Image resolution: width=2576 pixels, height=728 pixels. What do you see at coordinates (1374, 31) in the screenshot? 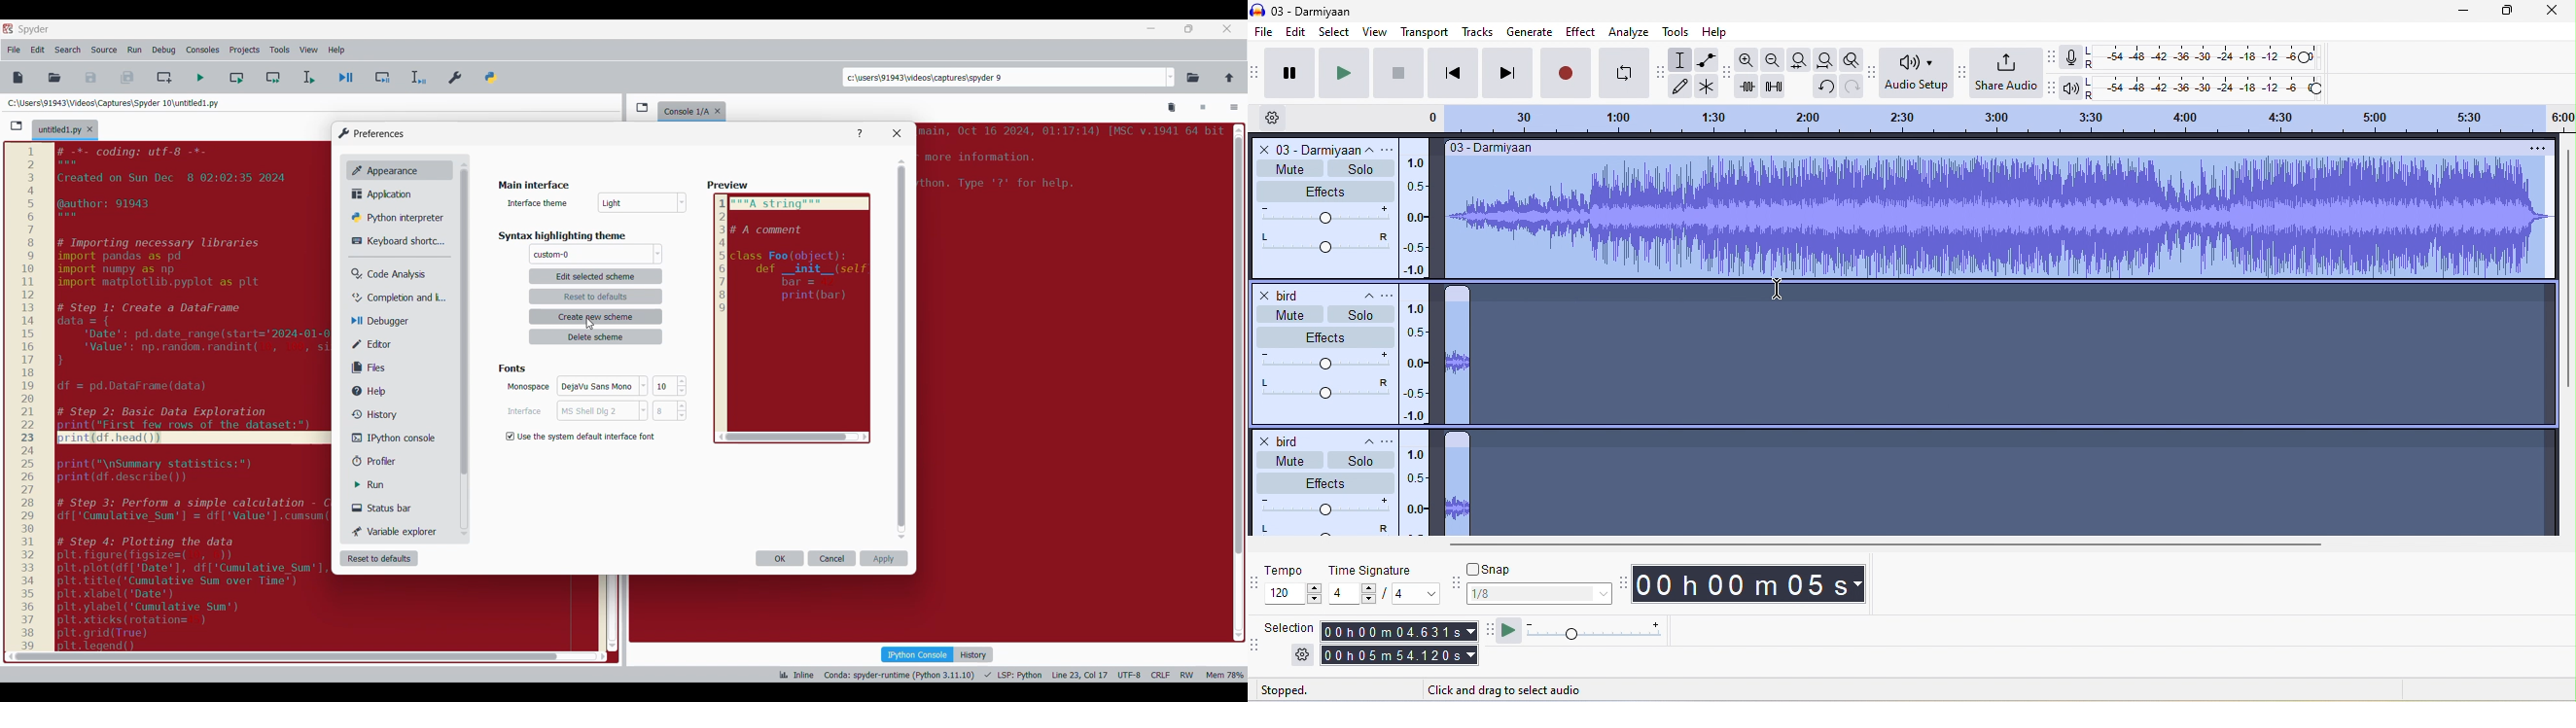
I see `view` at bounding box center [1374, 31].